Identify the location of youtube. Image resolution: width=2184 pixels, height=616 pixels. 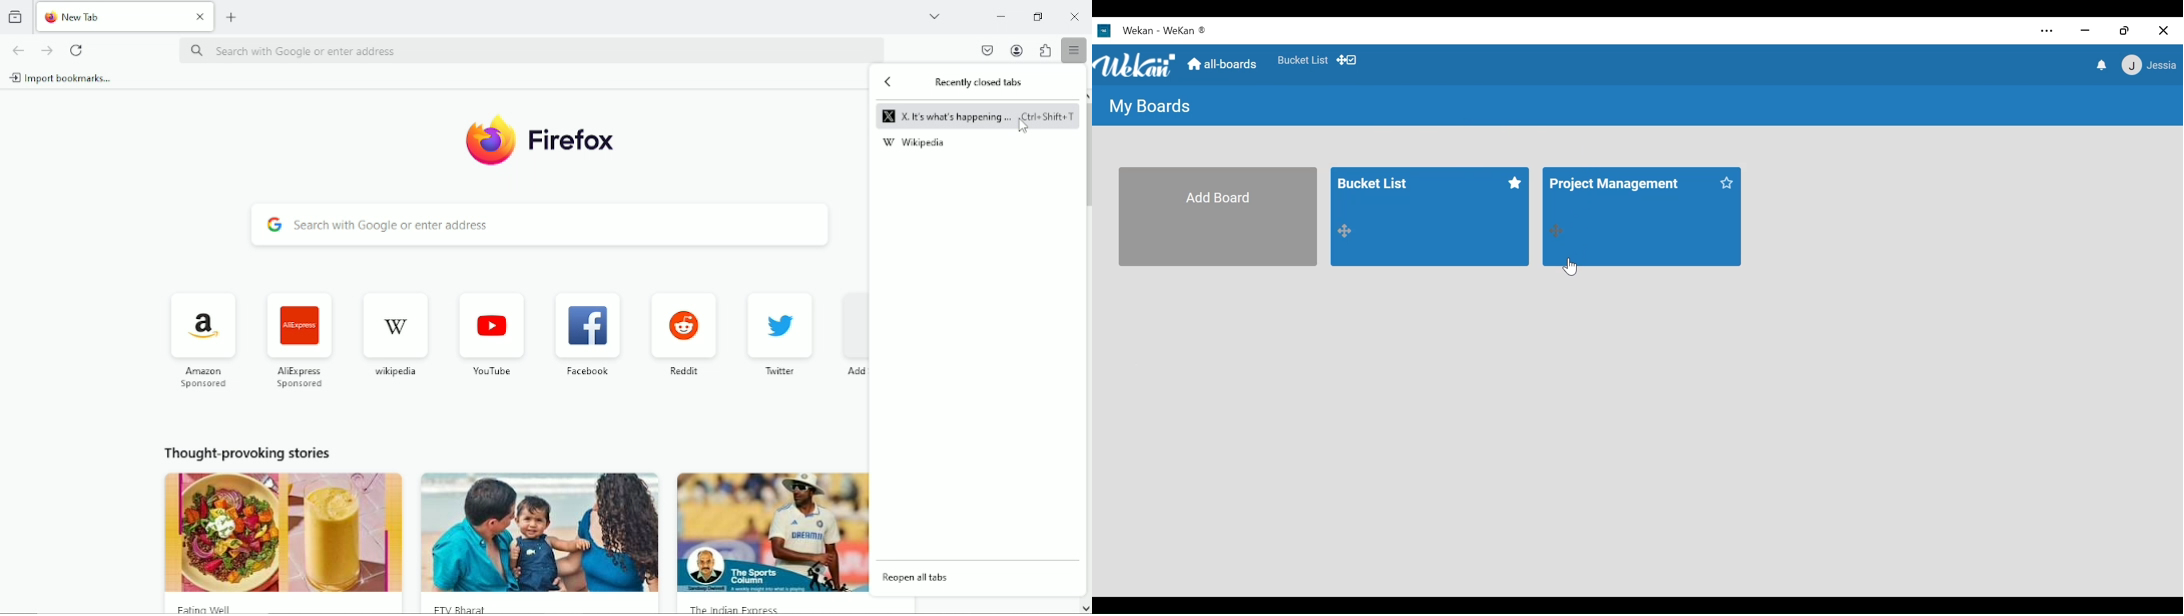
(490, 373).